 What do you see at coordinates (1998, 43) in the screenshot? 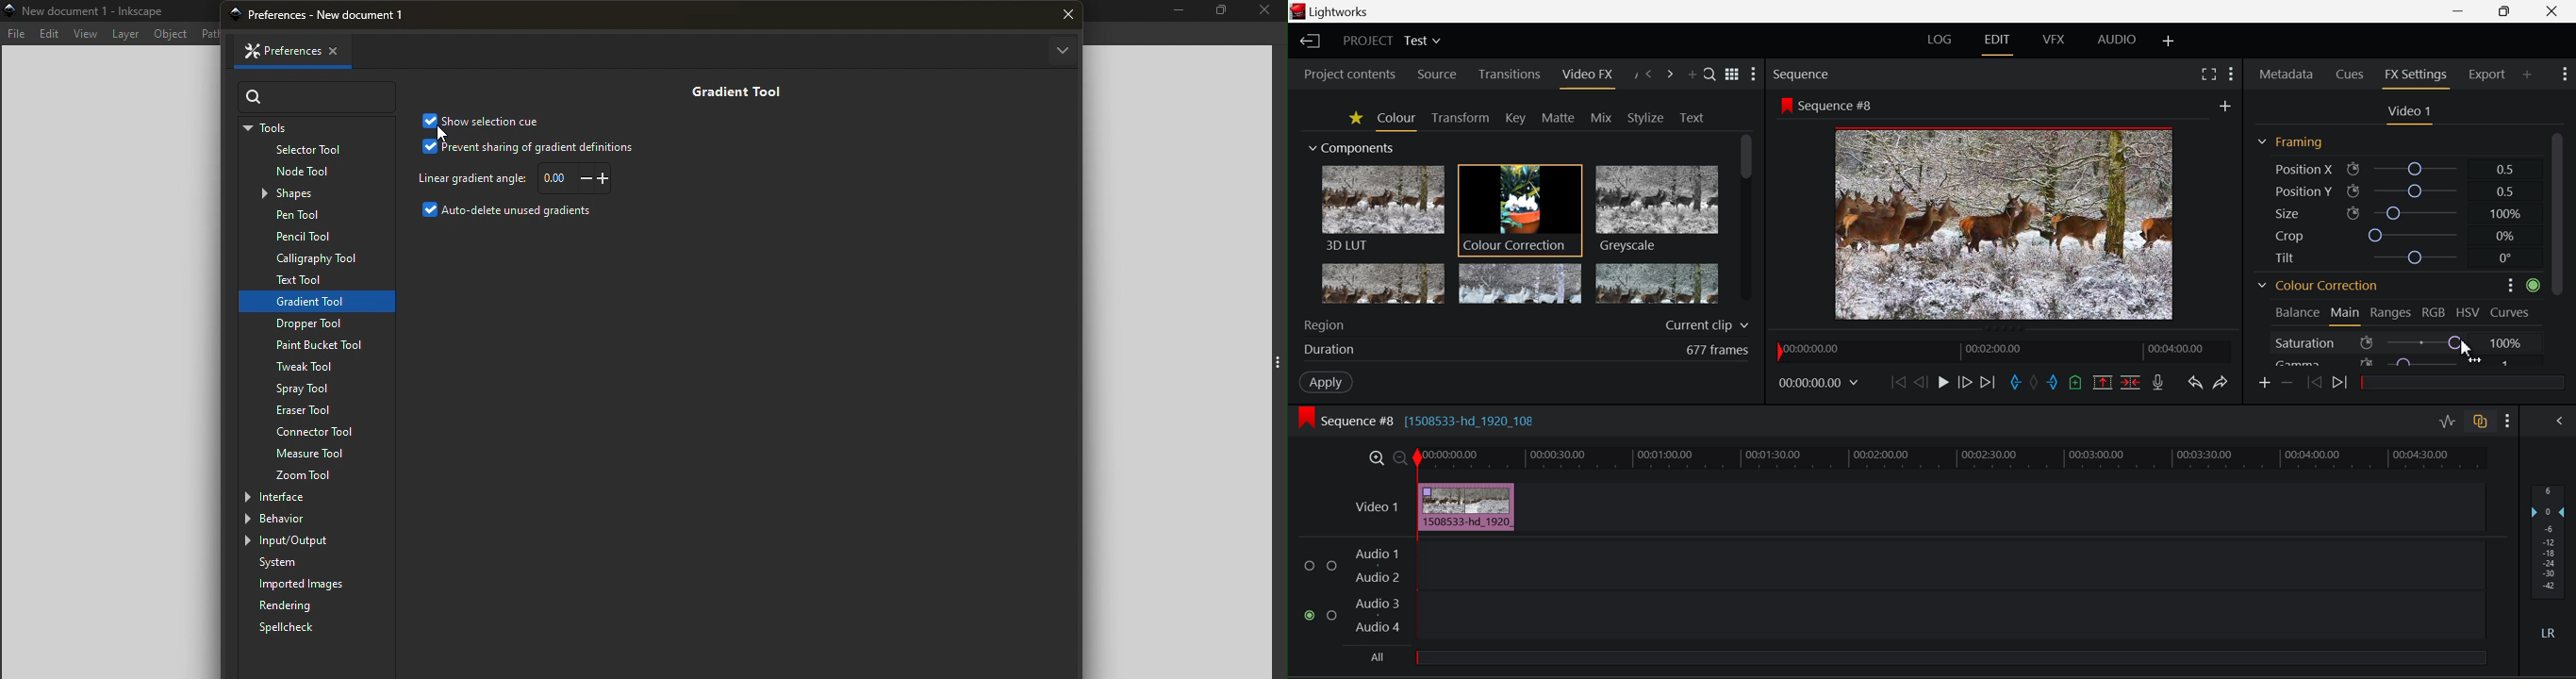
I see `EDIT Layout Open` at bounding box center [1998, 43].